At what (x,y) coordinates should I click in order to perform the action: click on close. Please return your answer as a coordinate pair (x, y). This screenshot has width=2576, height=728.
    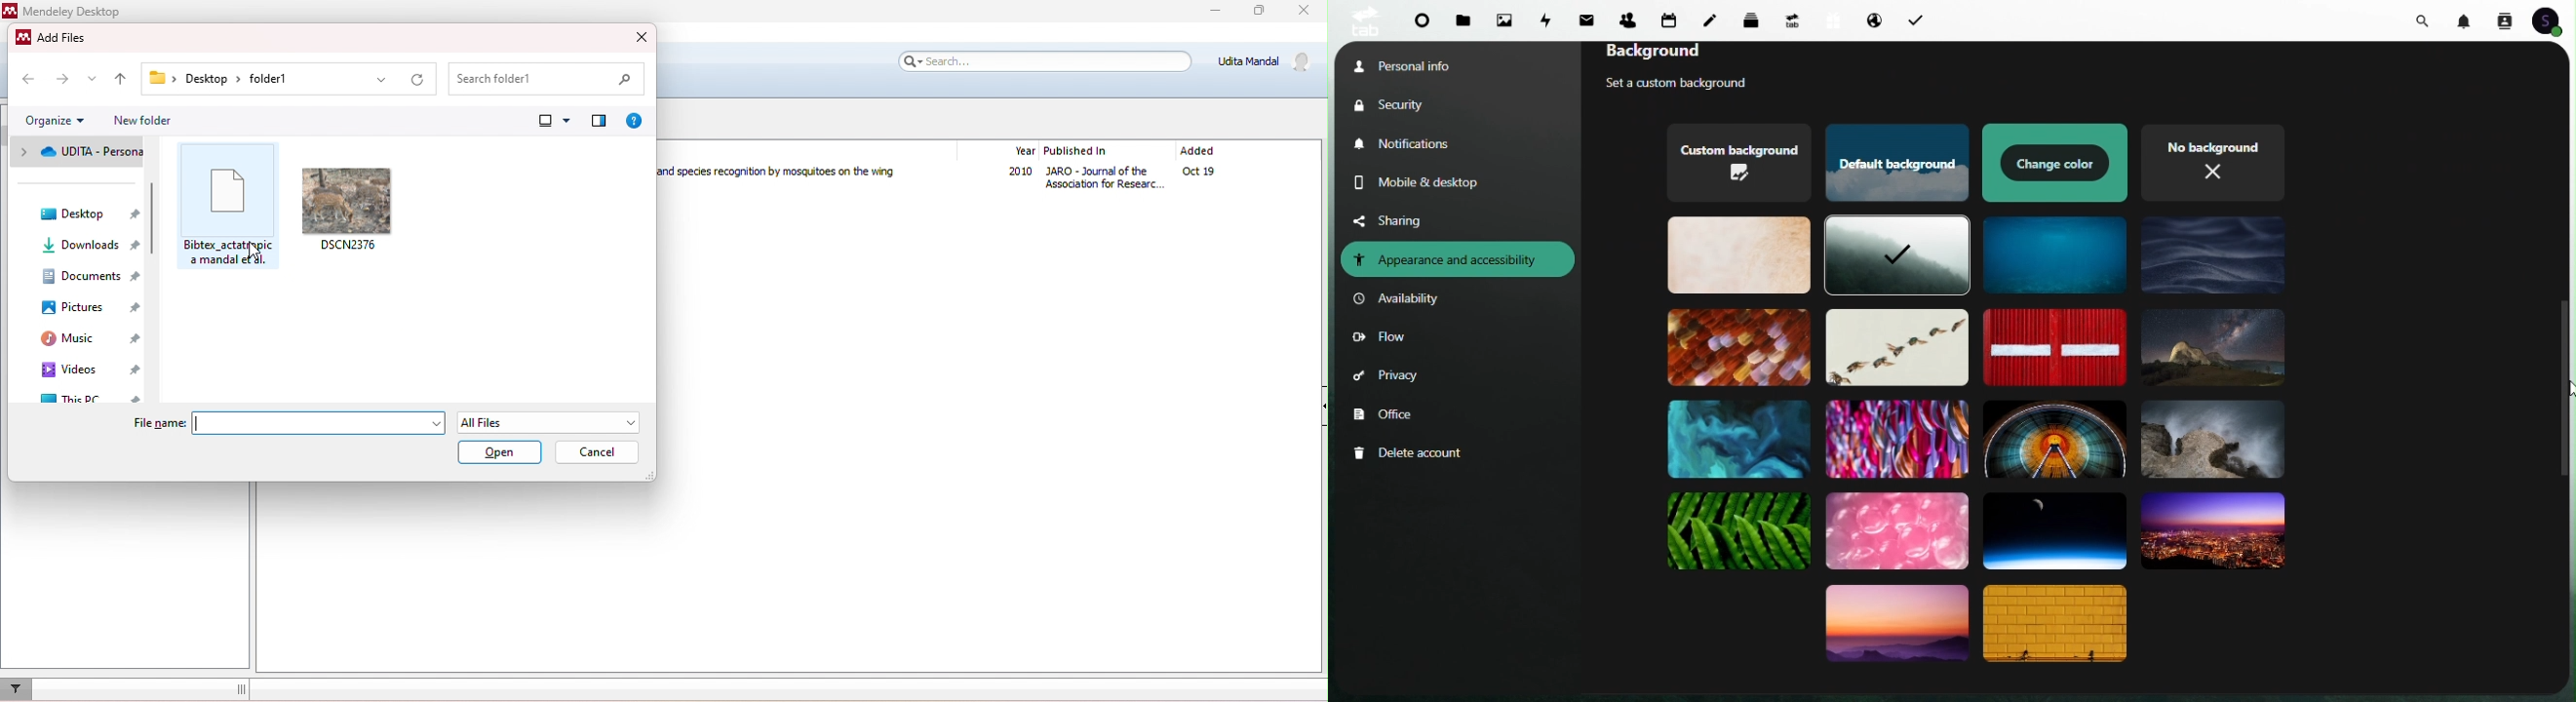
    Looking at the image, I should click on (639, 36).